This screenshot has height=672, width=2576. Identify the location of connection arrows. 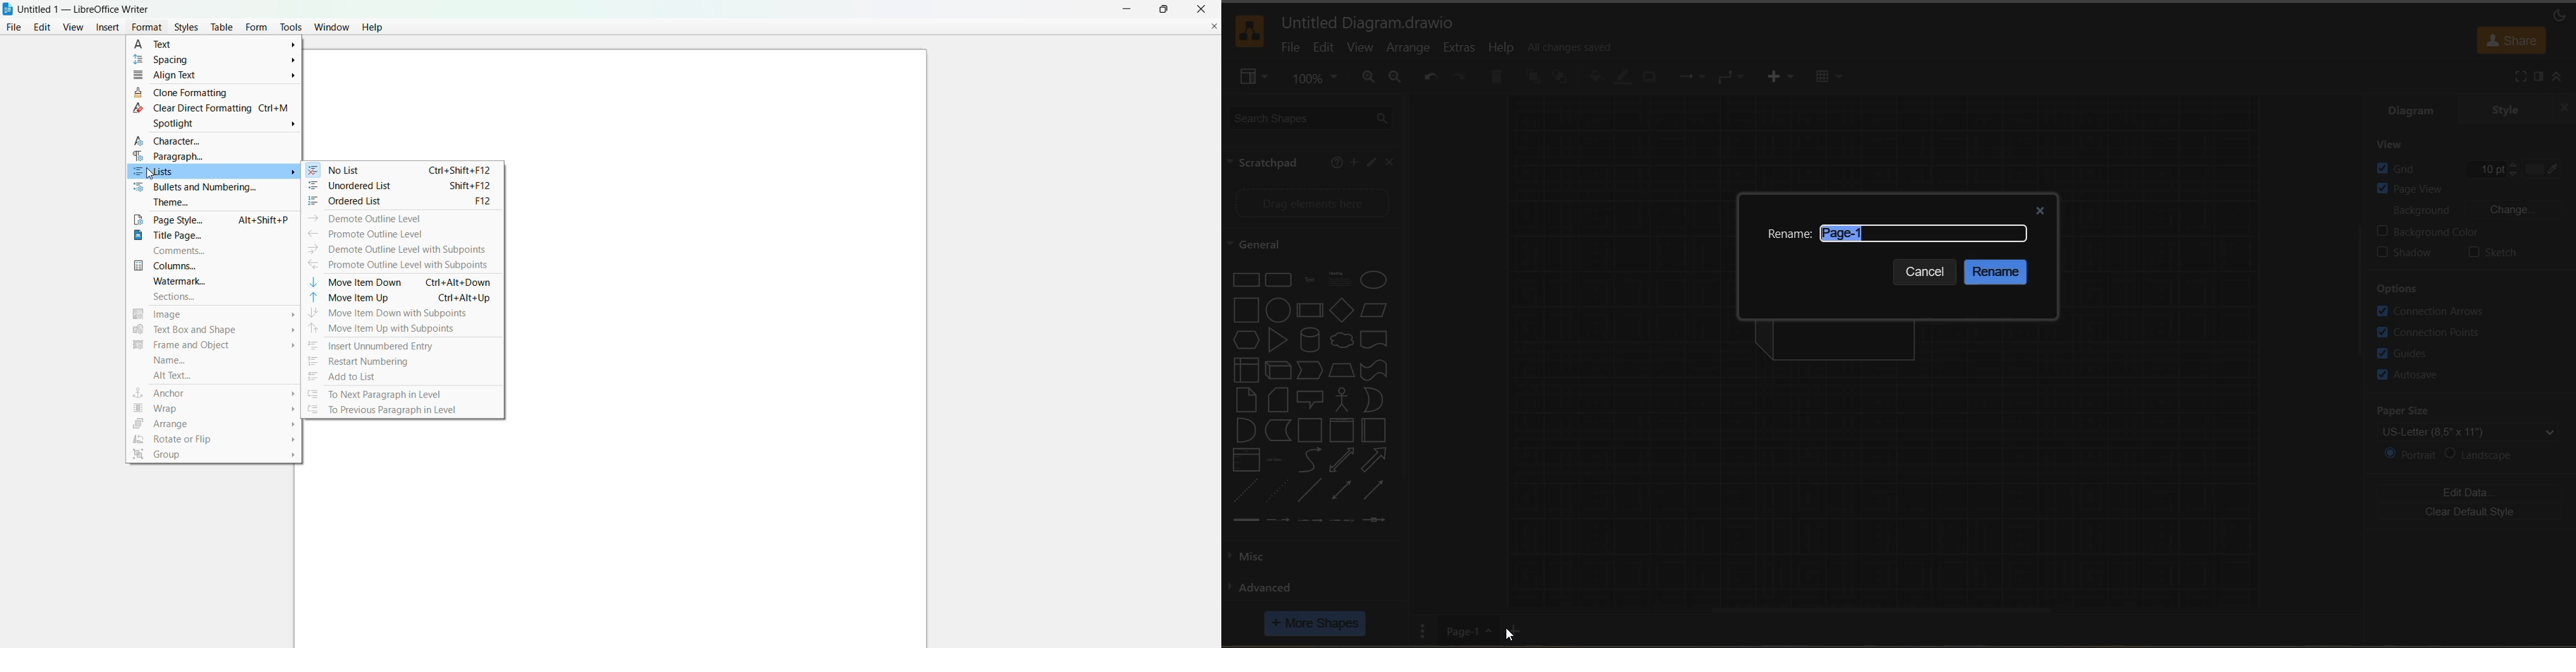
(2434, 311).